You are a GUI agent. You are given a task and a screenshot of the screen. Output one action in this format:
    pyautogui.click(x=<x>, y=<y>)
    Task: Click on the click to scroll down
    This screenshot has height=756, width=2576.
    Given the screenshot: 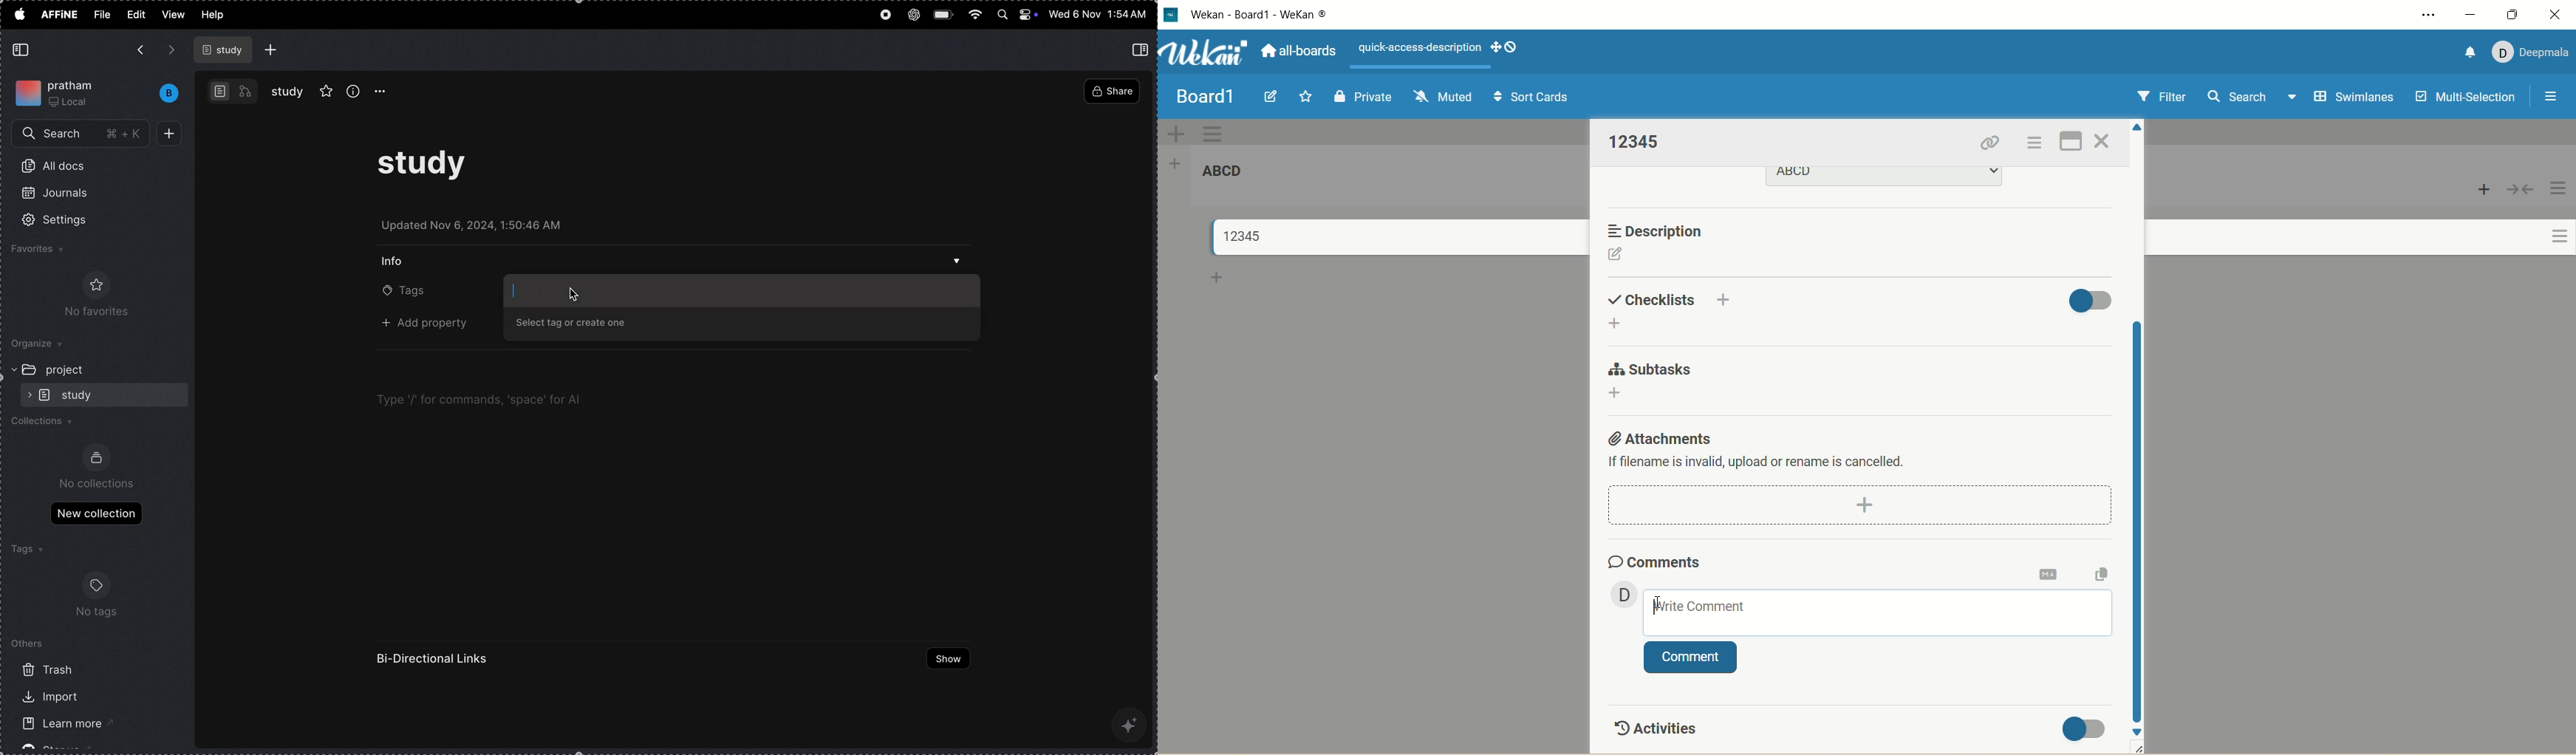 What is the action you would take?
    pyautogui.click(x=2138, y=731)
    